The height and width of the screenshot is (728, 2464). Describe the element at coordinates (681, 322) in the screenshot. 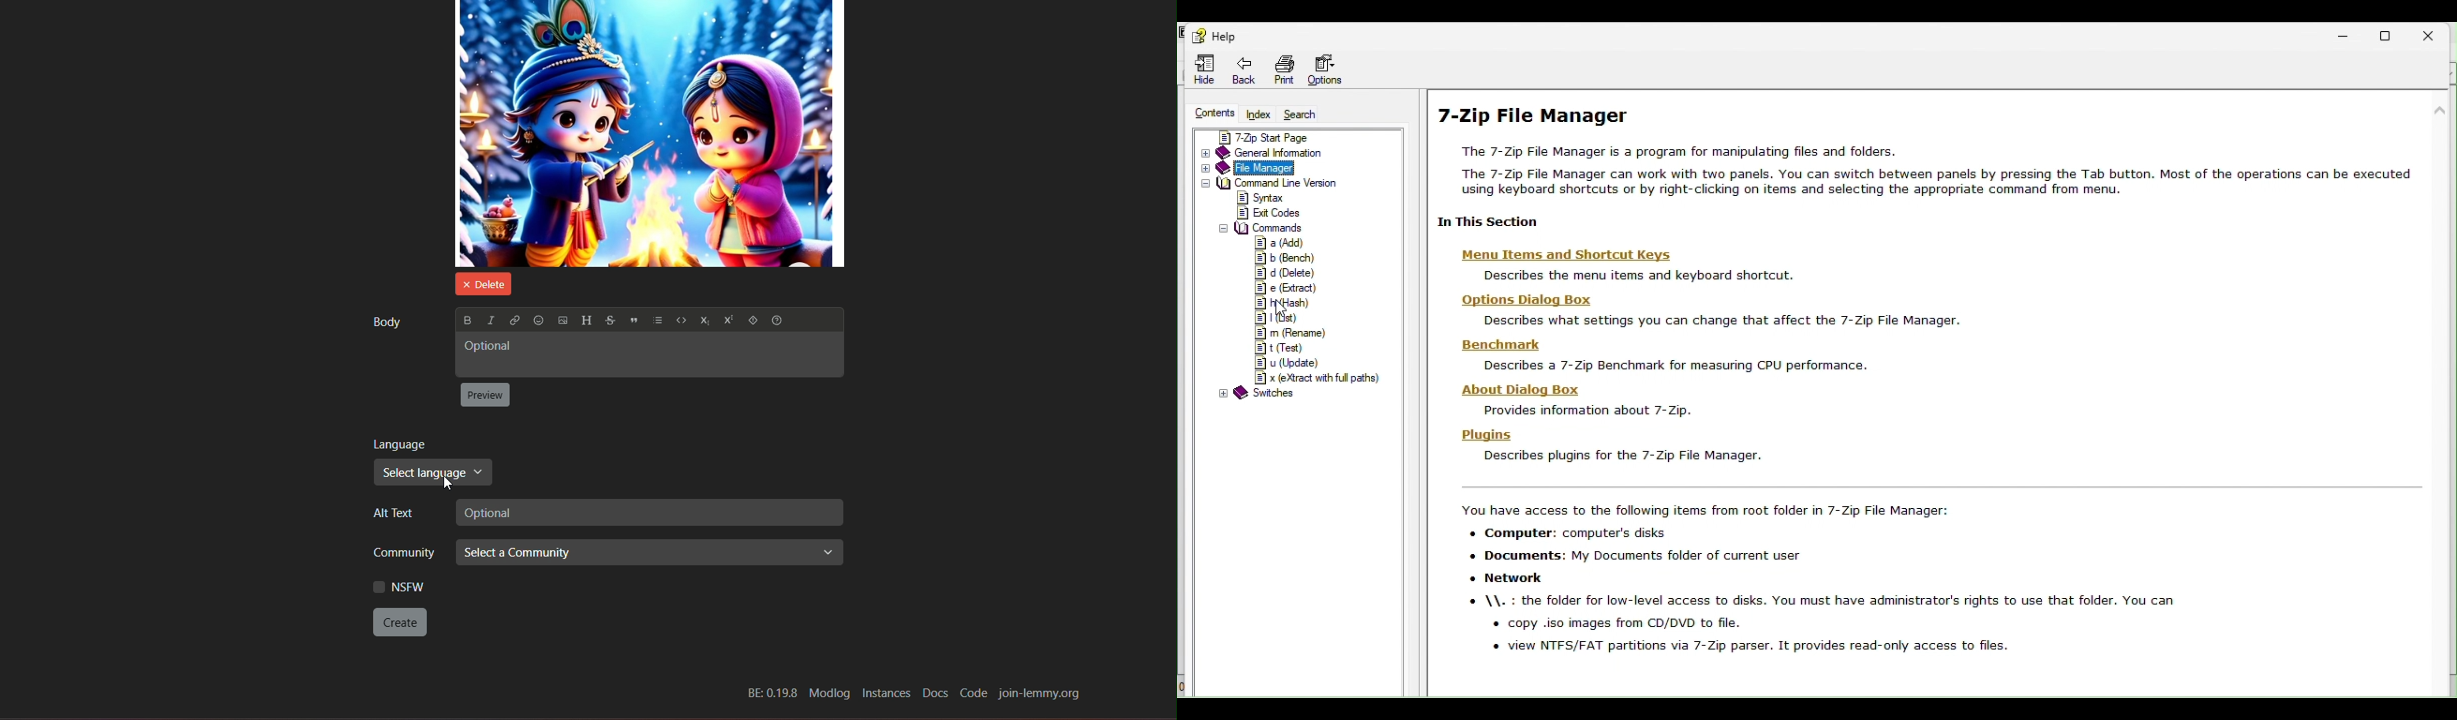

I see `embed` at that location.